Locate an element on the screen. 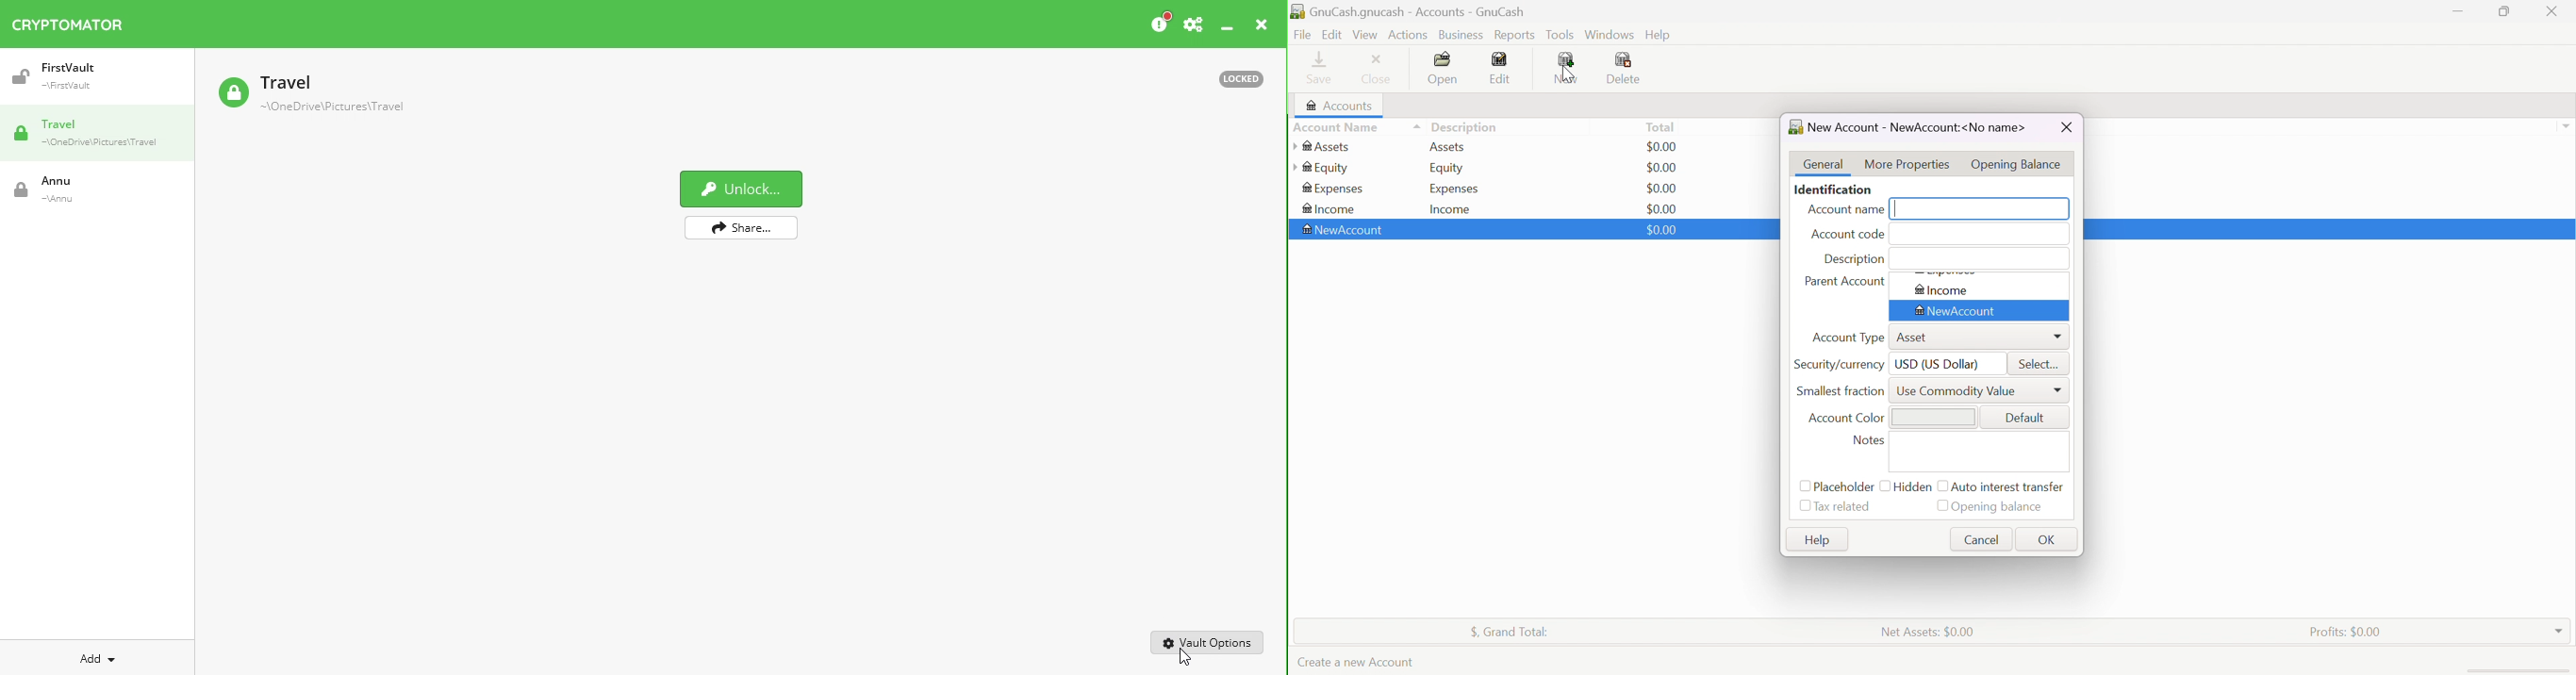  Cryptomator is located at coordinates (68, 21).